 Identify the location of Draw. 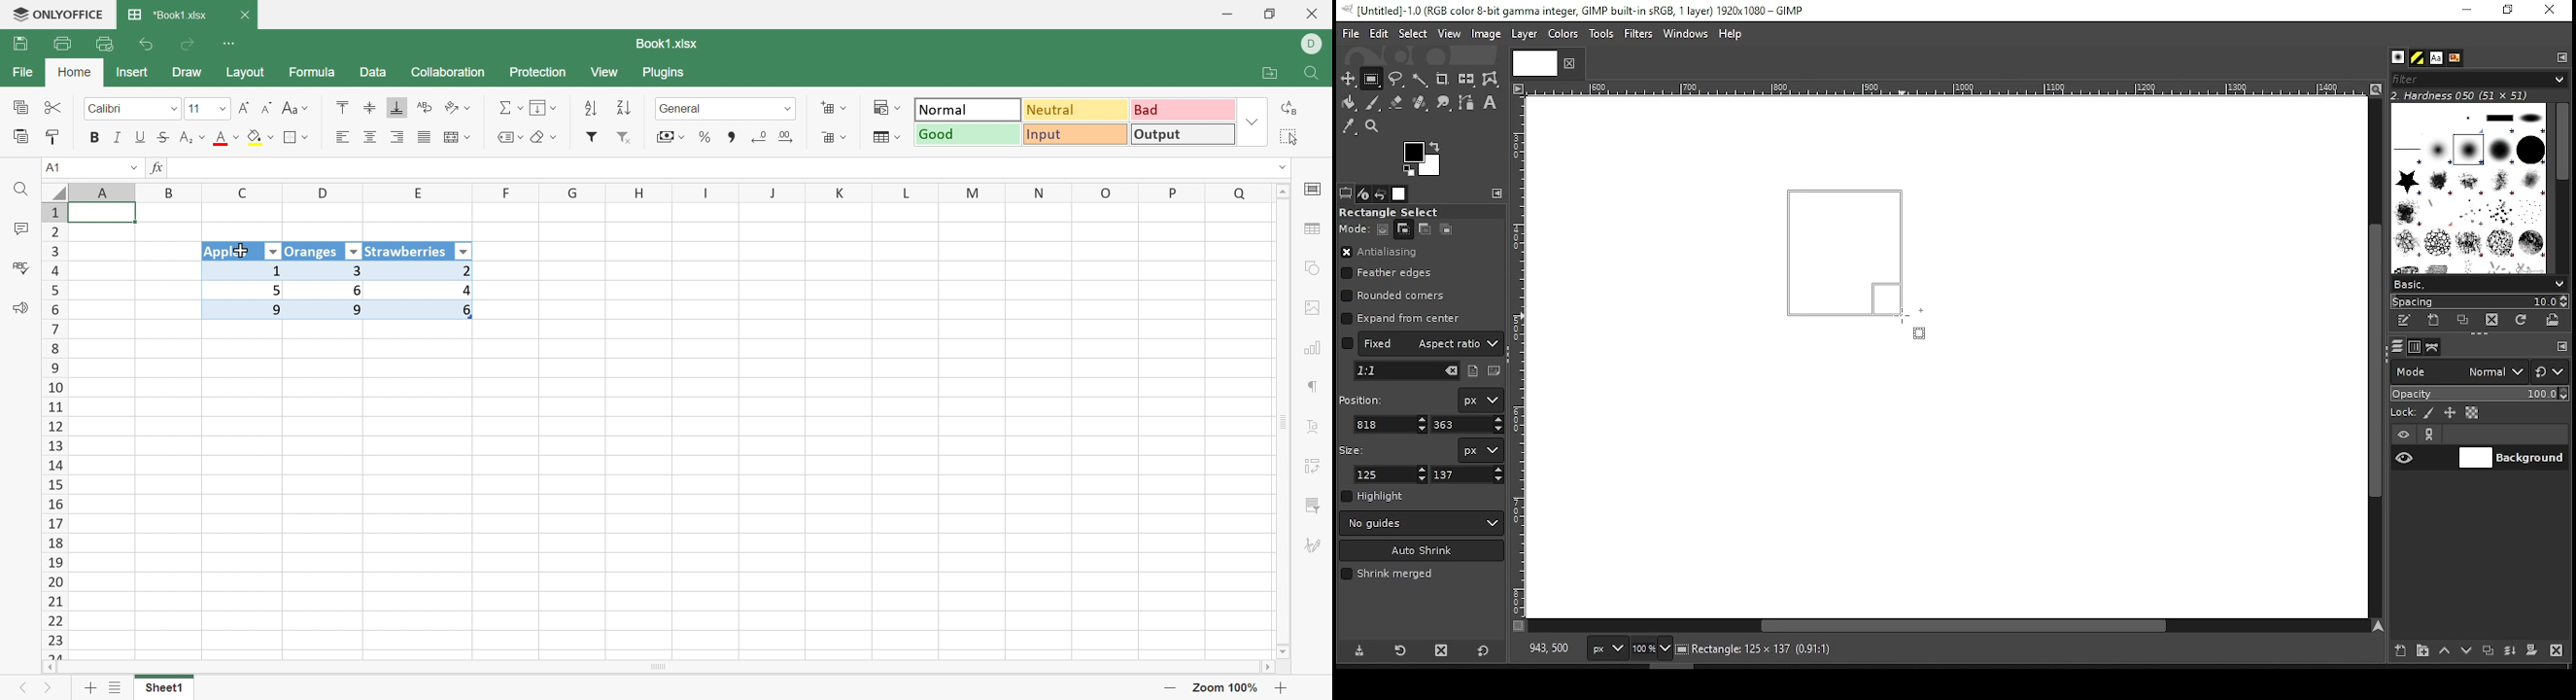
(192, 74).